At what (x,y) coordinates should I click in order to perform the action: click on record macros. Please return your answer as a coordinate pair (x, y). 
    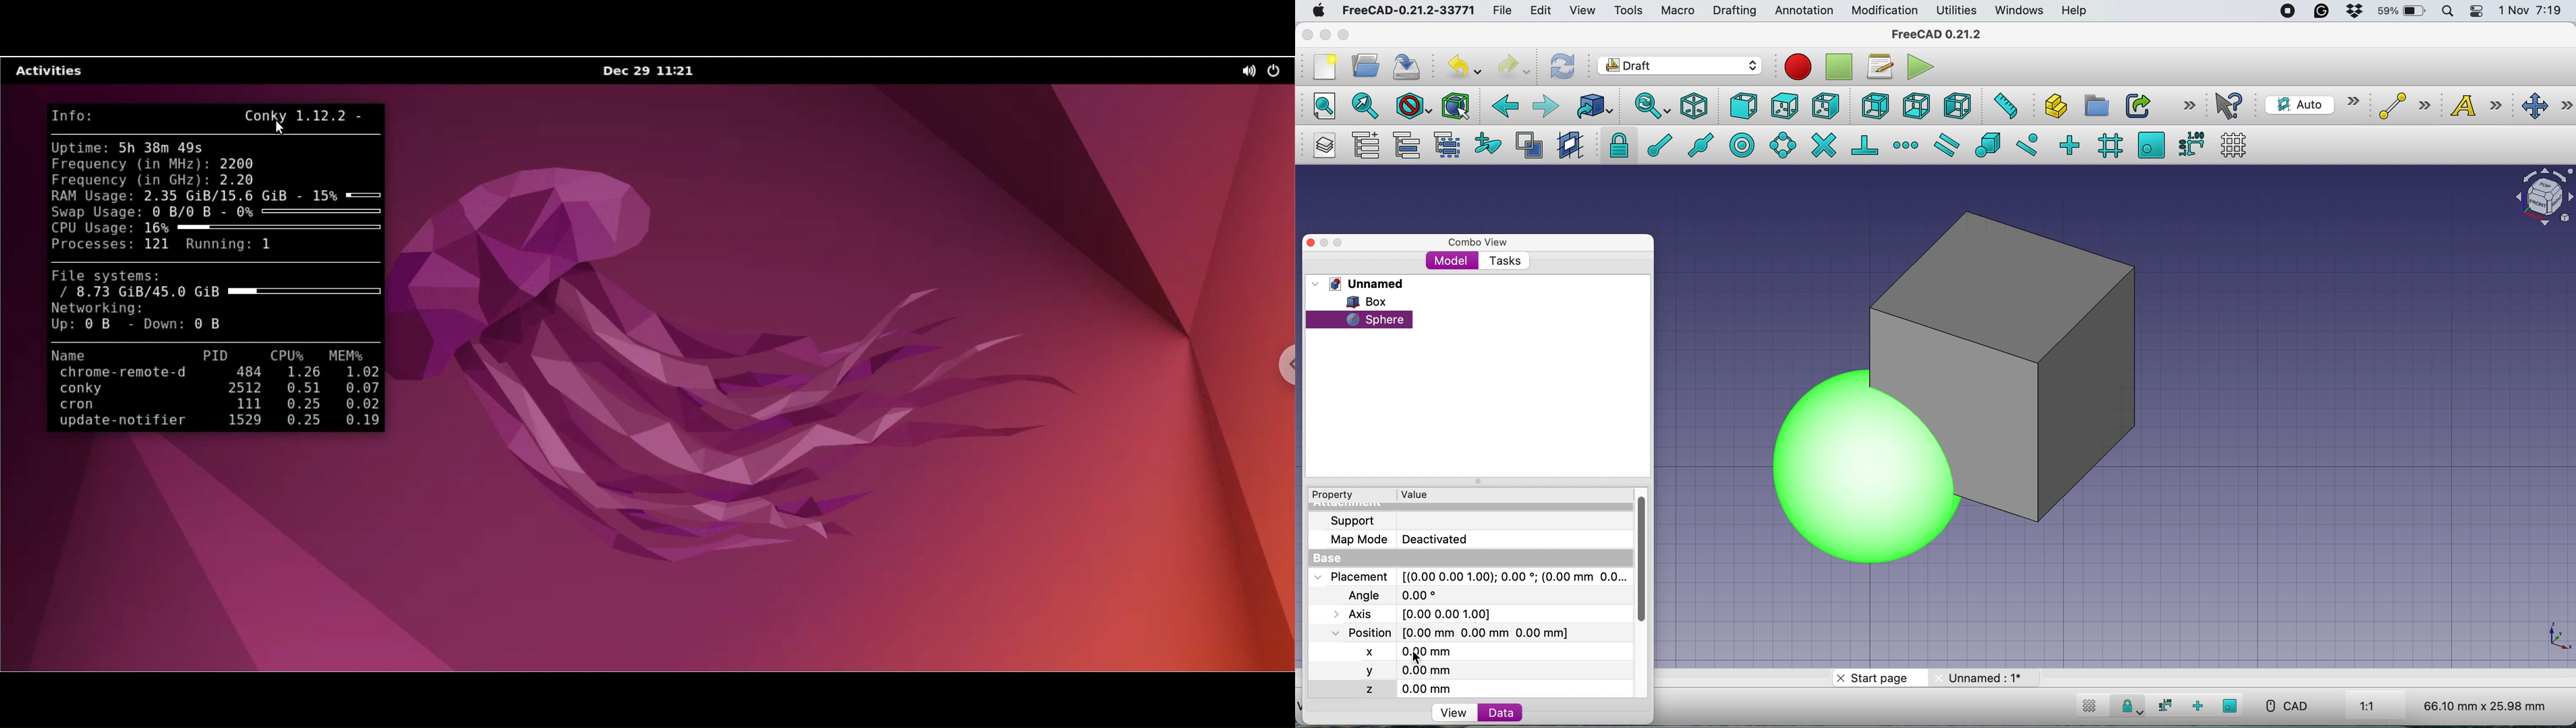
    Looking at the image, I should click on (1798, 67).